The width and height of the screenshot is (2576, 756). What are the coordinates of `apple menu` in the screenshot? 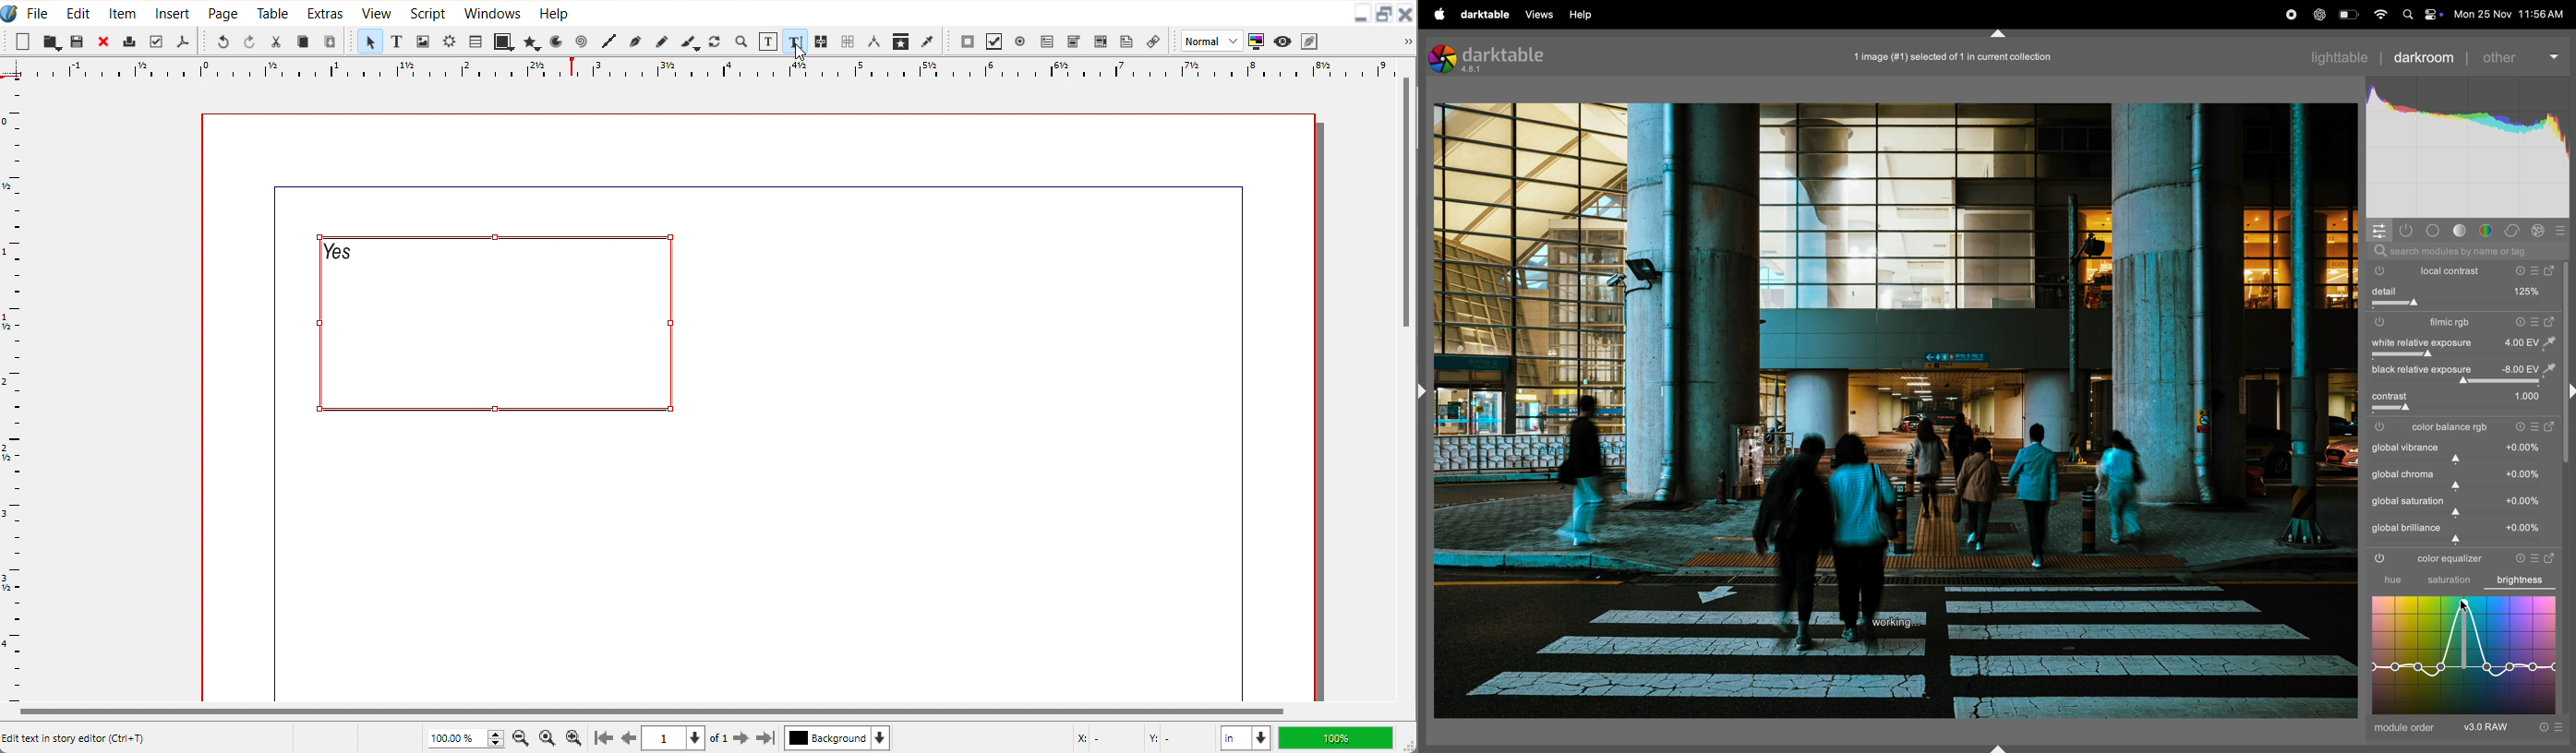 It's located at (1439, 14).